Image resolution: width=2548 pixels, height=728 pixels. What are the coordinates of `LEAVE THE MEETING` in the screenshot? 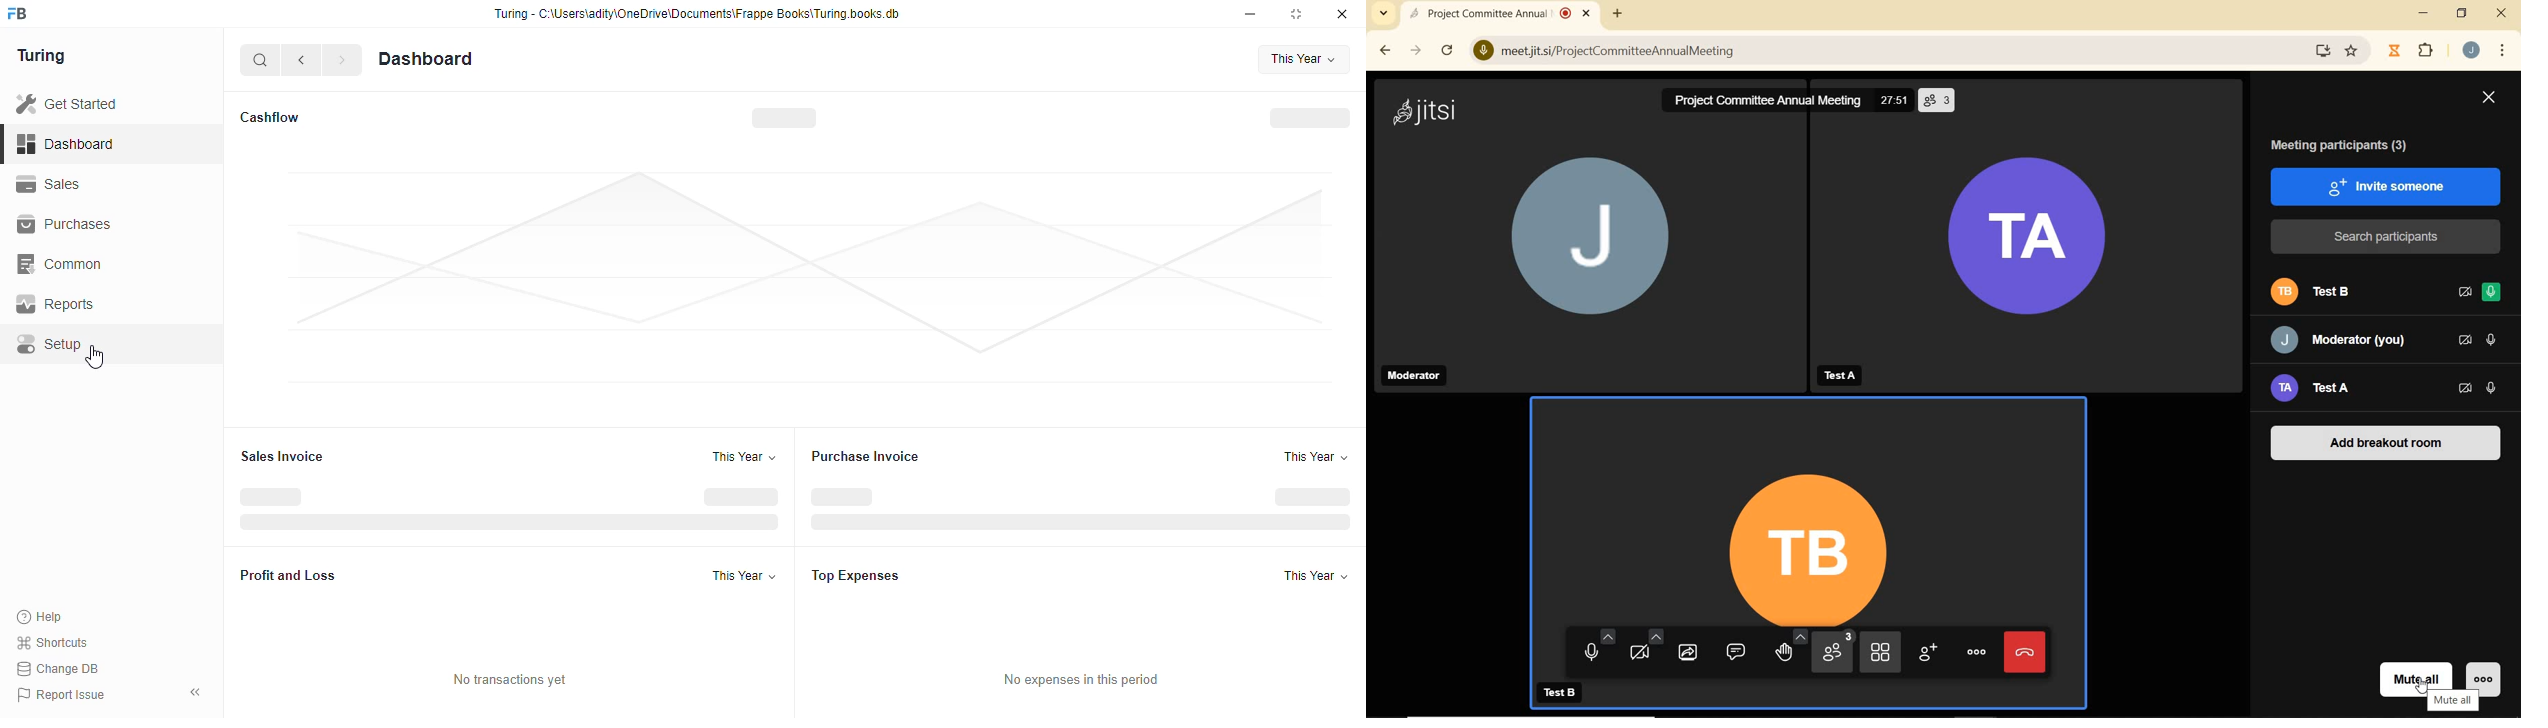 It's located at (2023, 651).